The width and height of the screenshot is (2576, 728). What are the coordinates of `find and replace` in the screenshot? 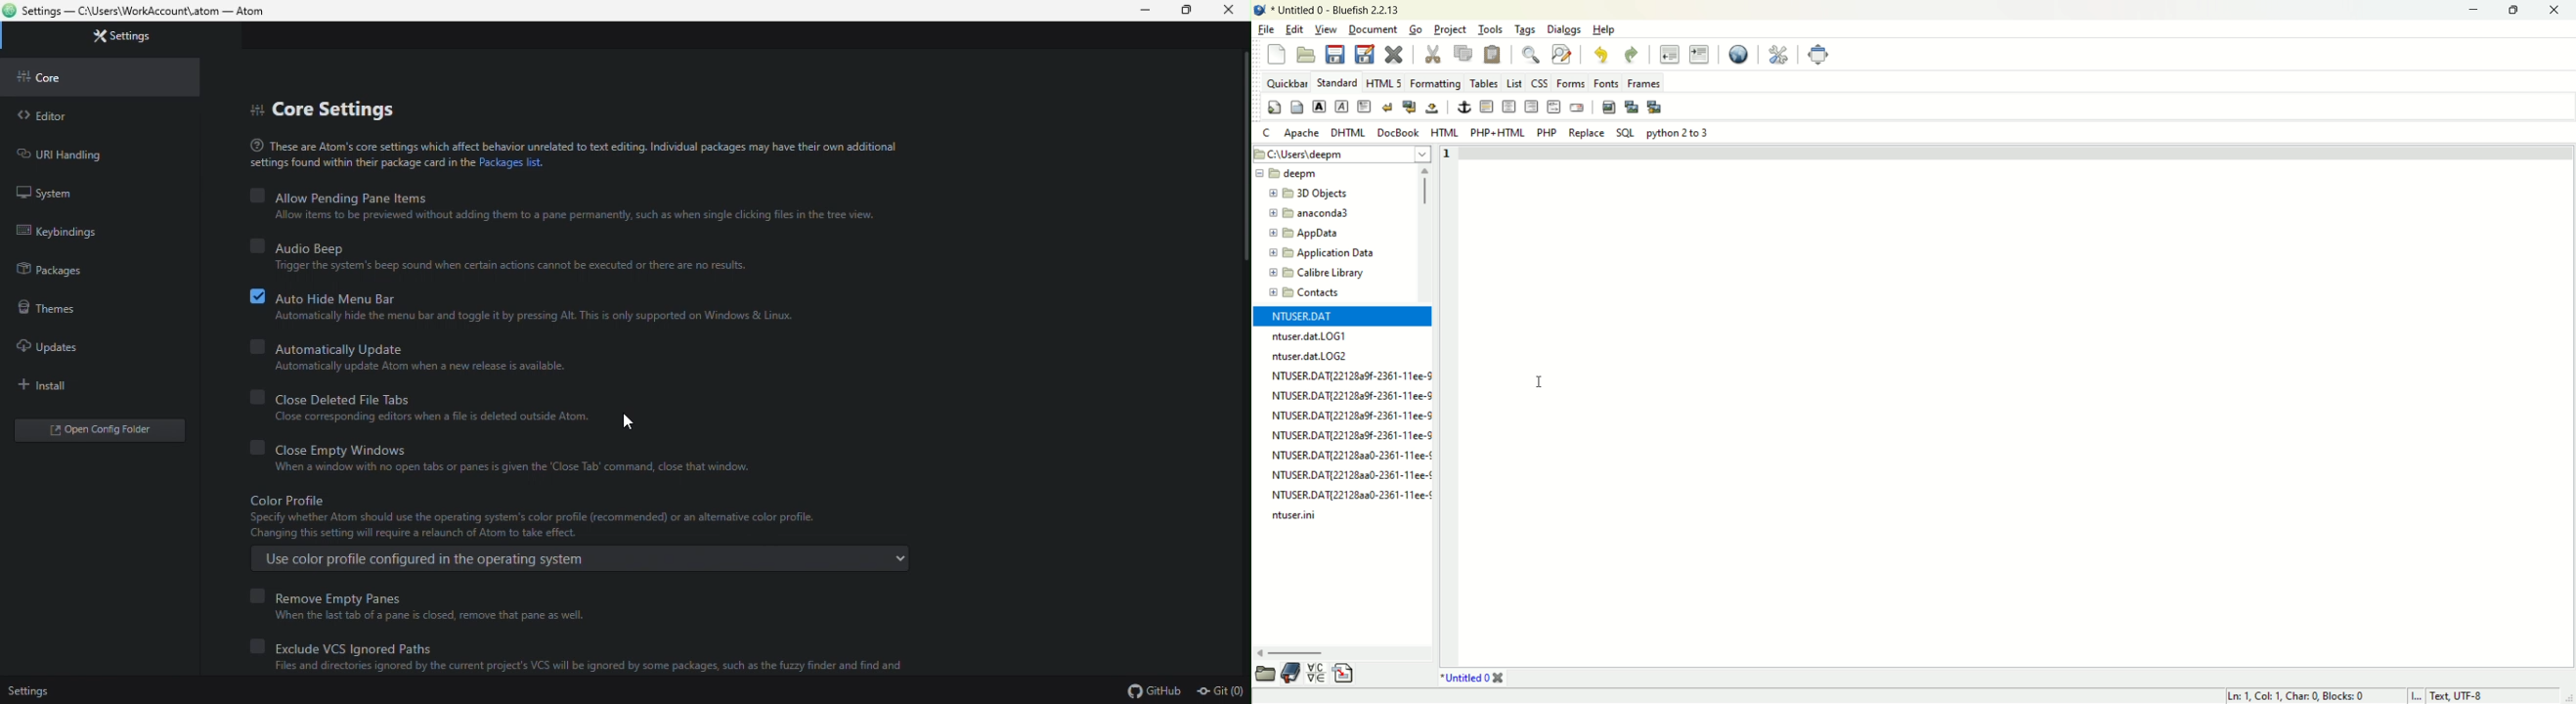 It's located at (1562, 56).